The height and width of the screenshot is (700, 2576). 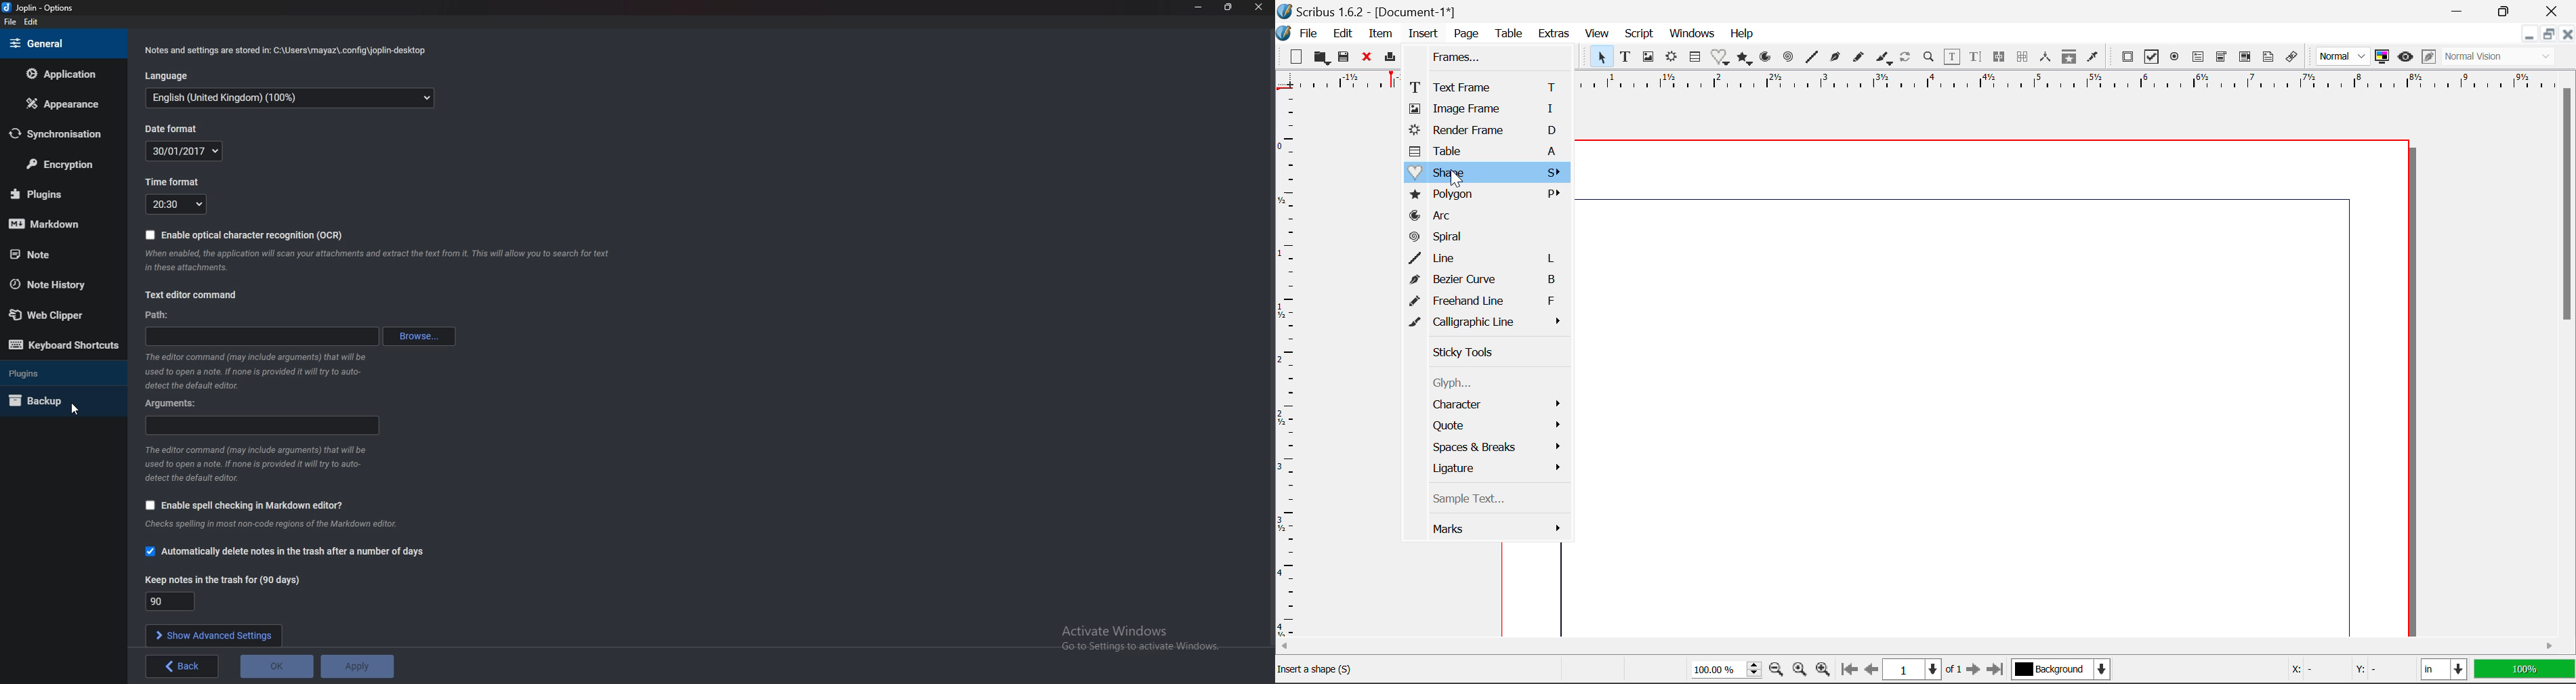 What do you see at coordinates (1491, 406) in the screenshot?
I see `Character` at bounding box center [1491, 406].